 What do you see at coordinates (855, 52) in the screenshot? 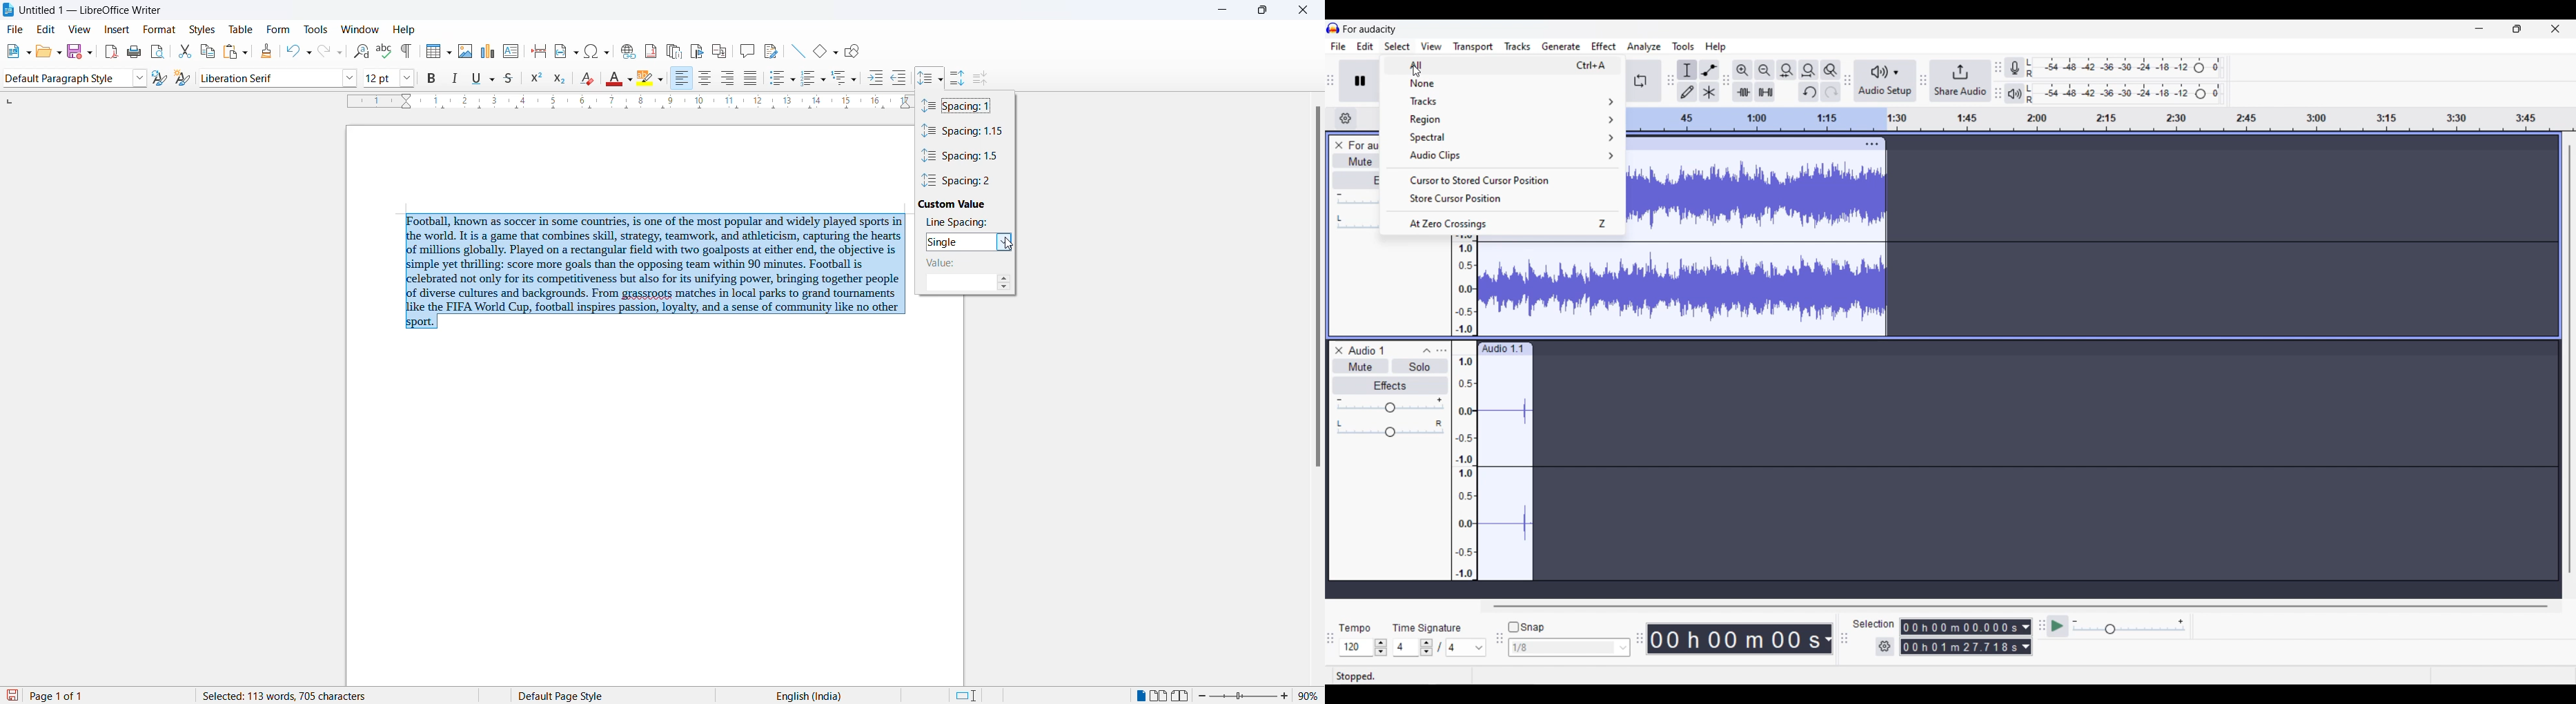
I see `show draw functions` at bounding box center [855, 52].